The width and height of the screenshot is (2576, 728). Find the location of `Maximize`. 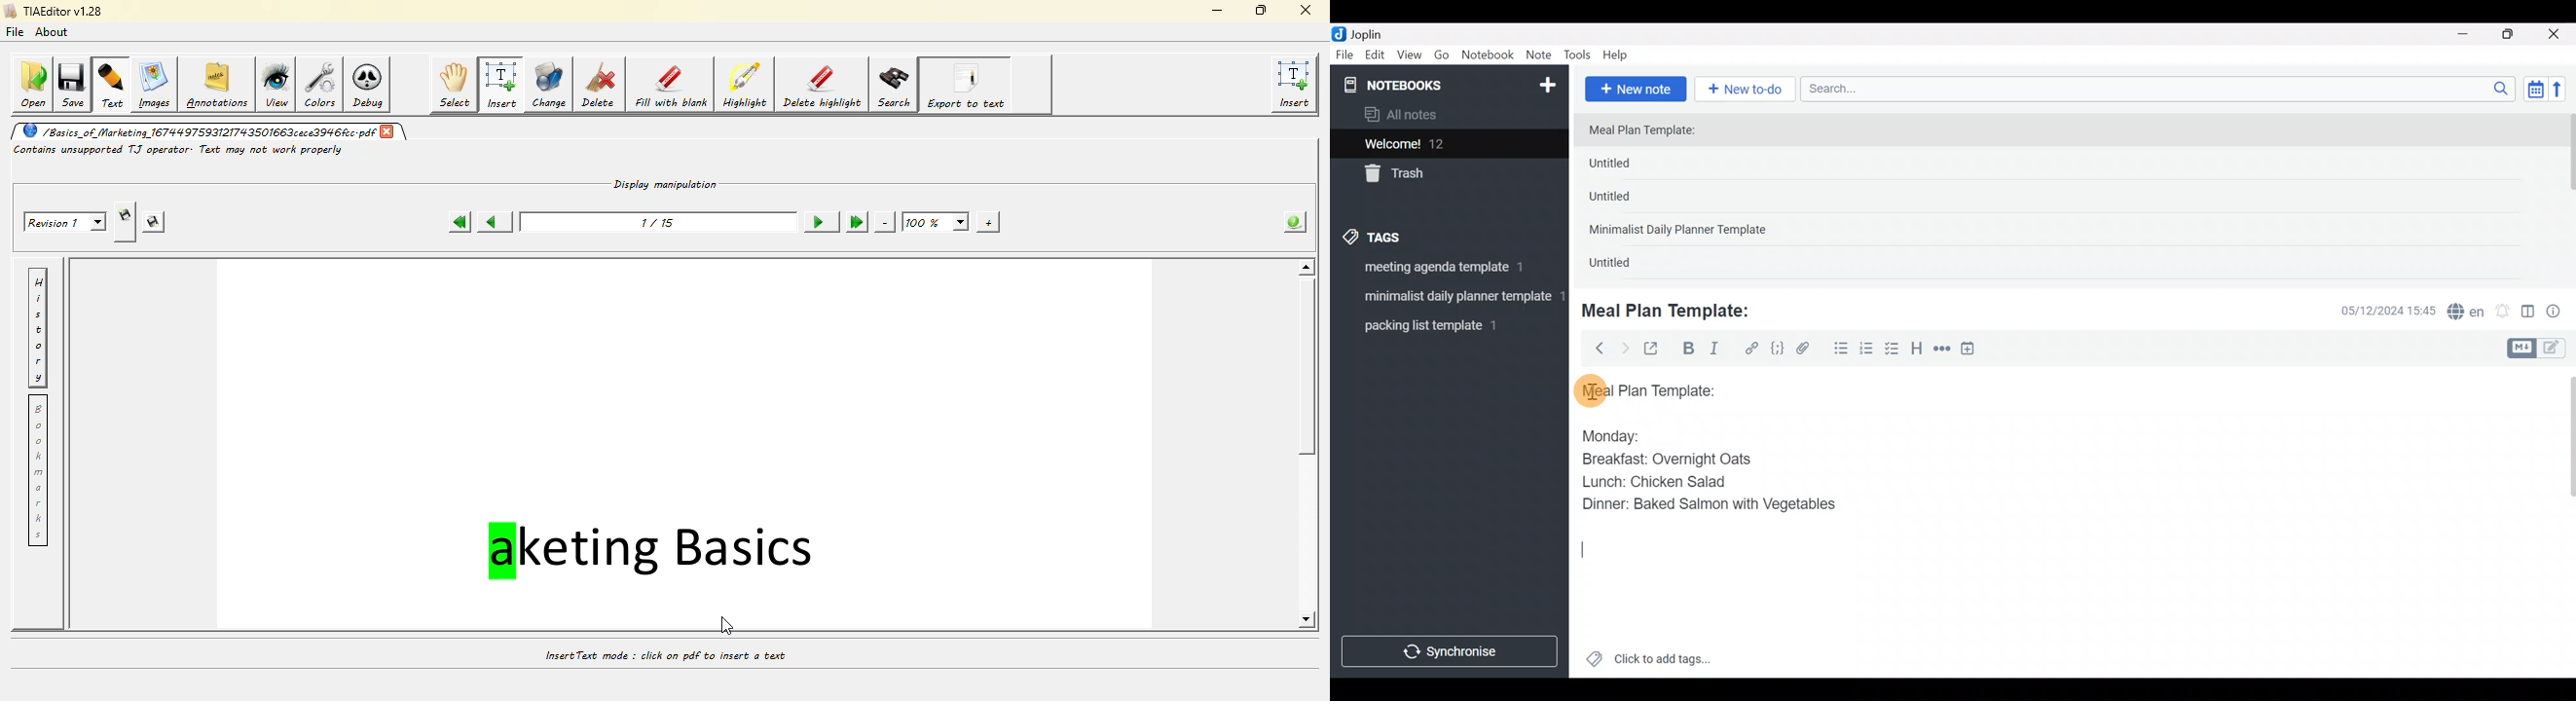

Maximize is located at coordinates (2516, 34).